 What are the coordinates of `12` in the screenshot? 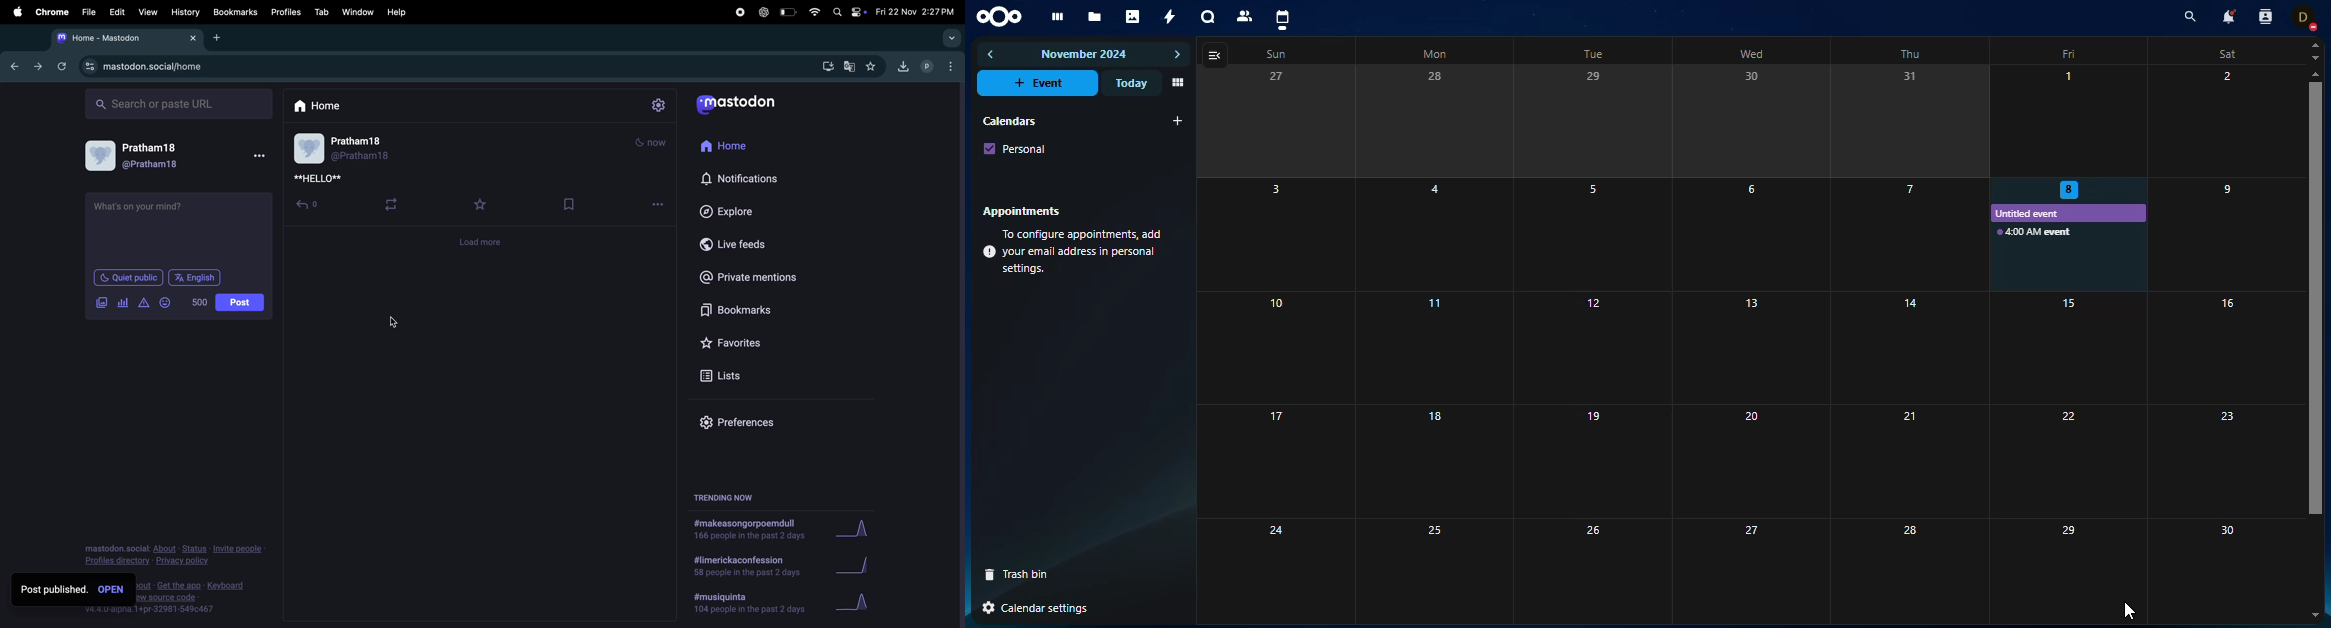 It's located at (1588, 346).